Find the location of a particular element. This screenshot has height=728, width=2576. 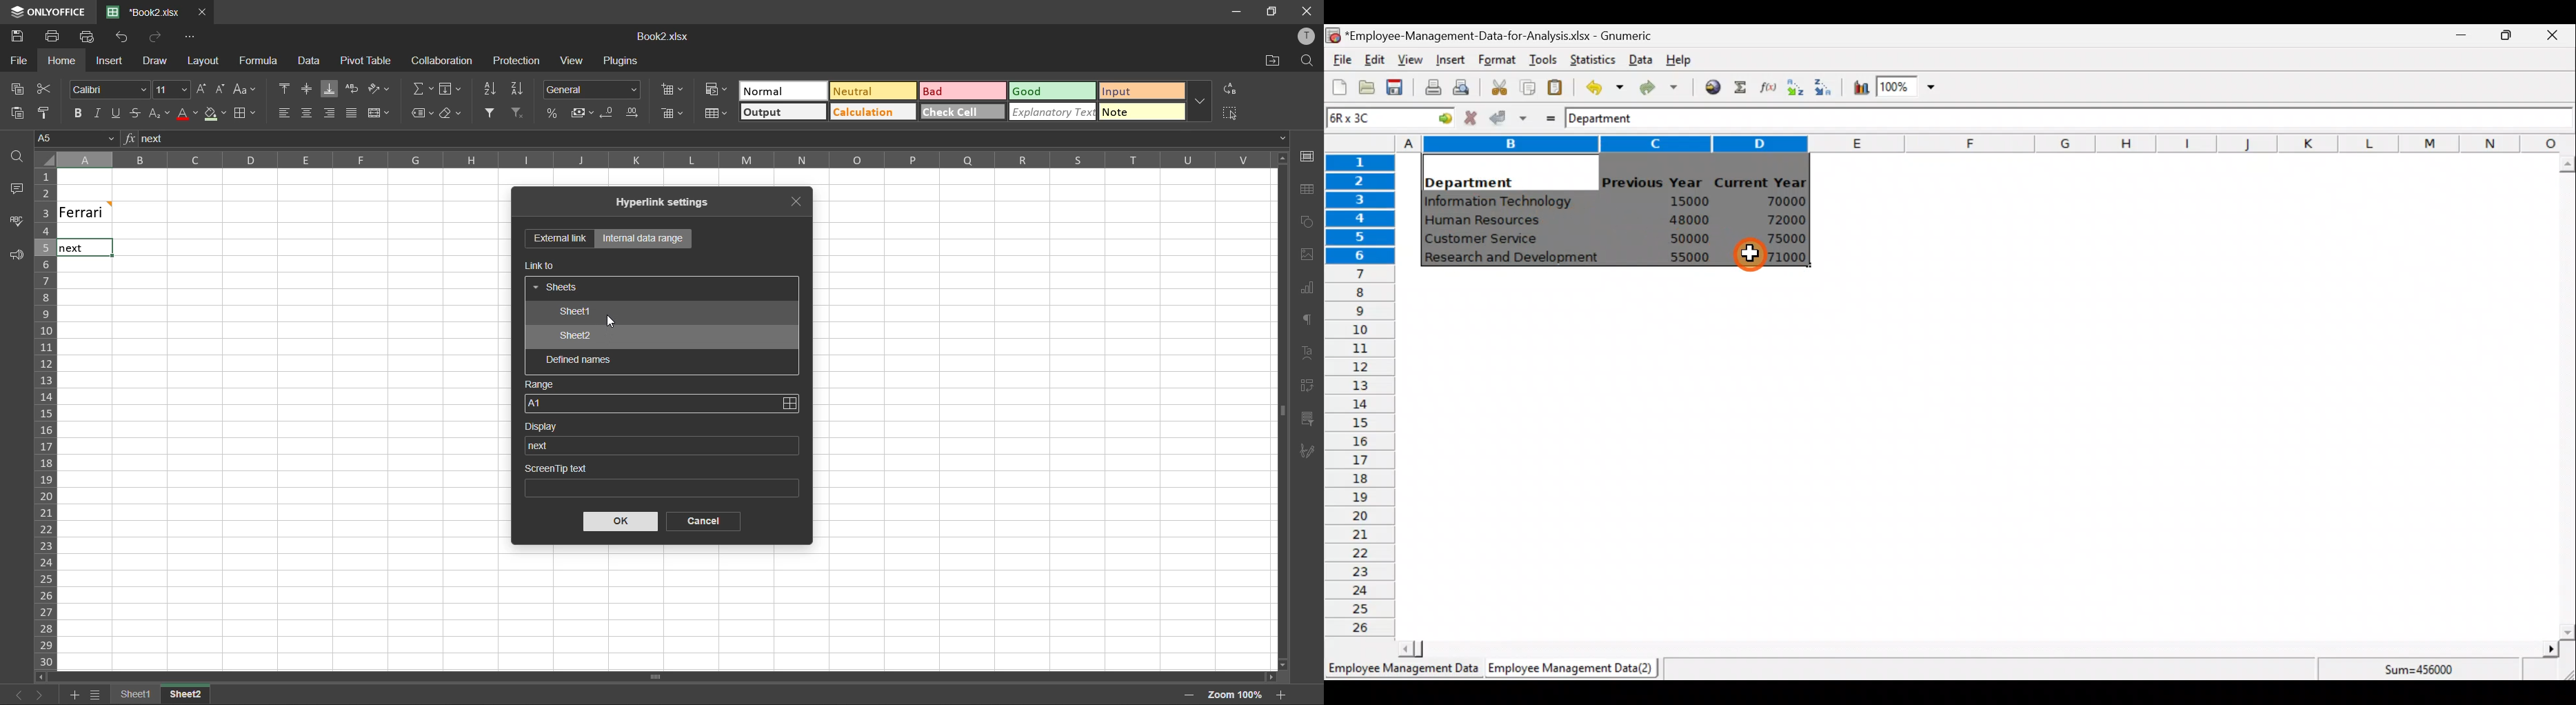

48000 is located at coordinates (1689, 220).